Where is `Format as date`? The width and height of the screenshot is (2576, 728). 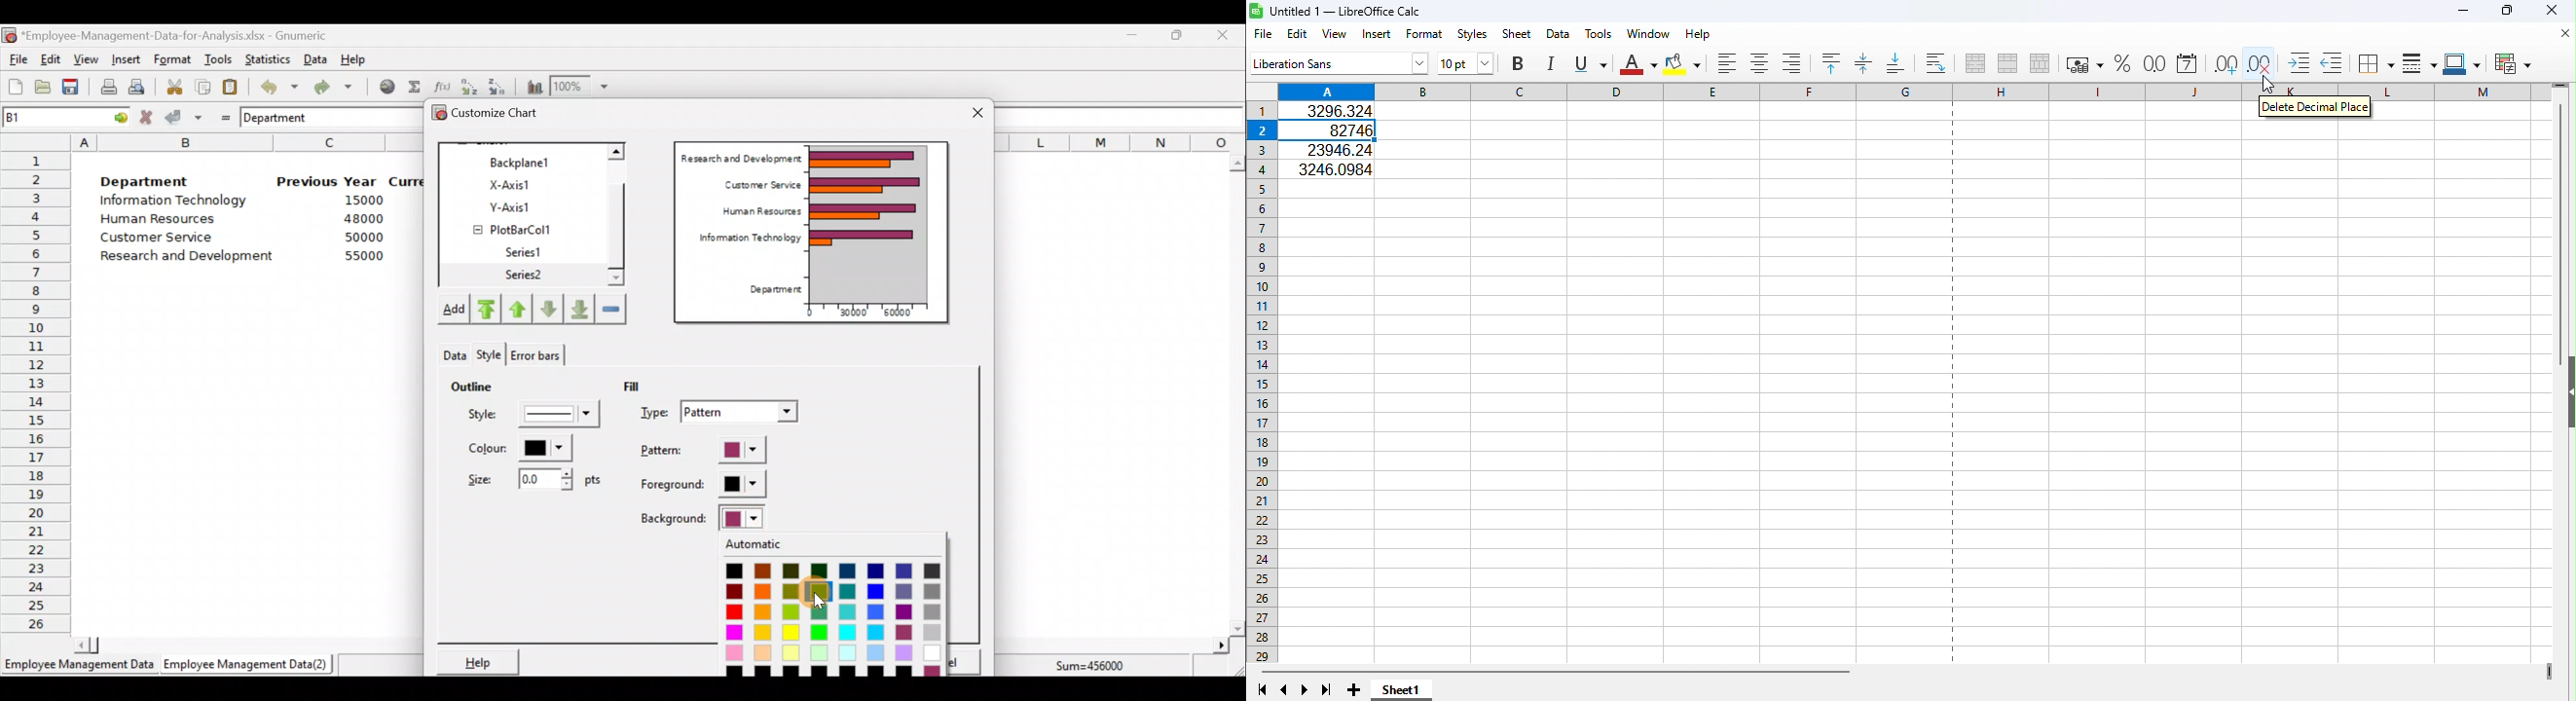
Format as date is located at coordinates (2187, 62).